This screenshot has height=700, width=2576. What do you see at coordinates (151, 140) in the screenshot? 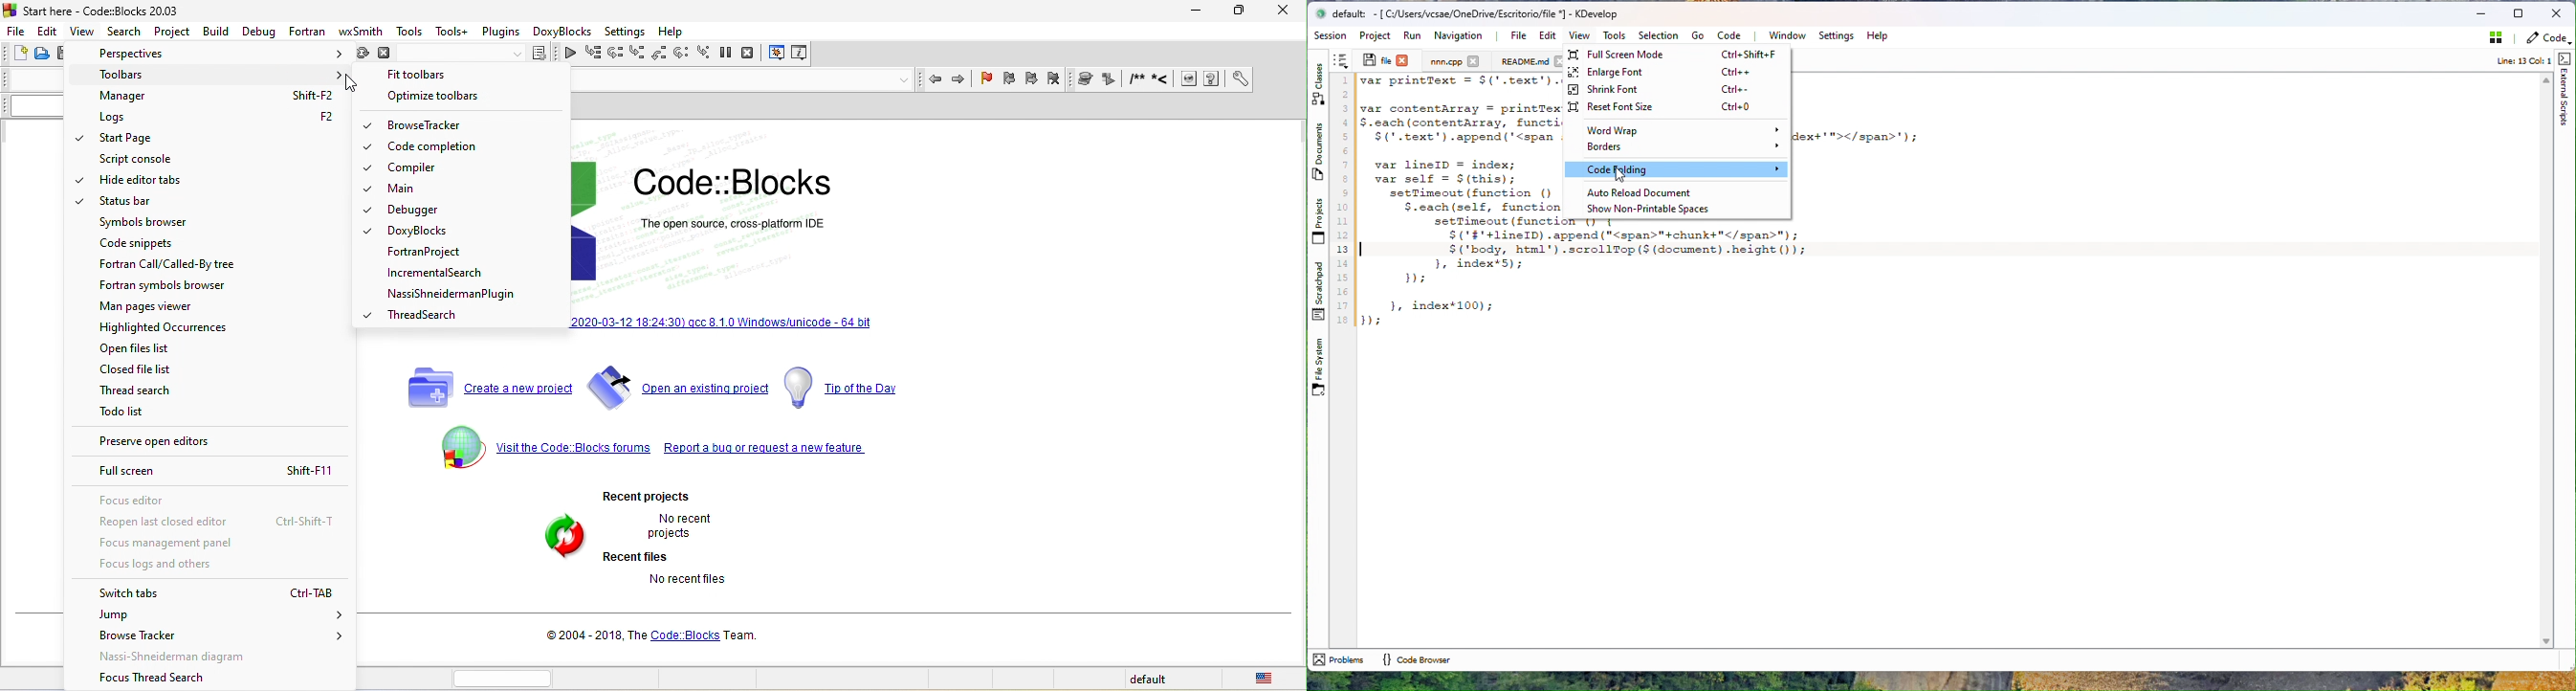
I see `start page` at bounding box center [151, 140].